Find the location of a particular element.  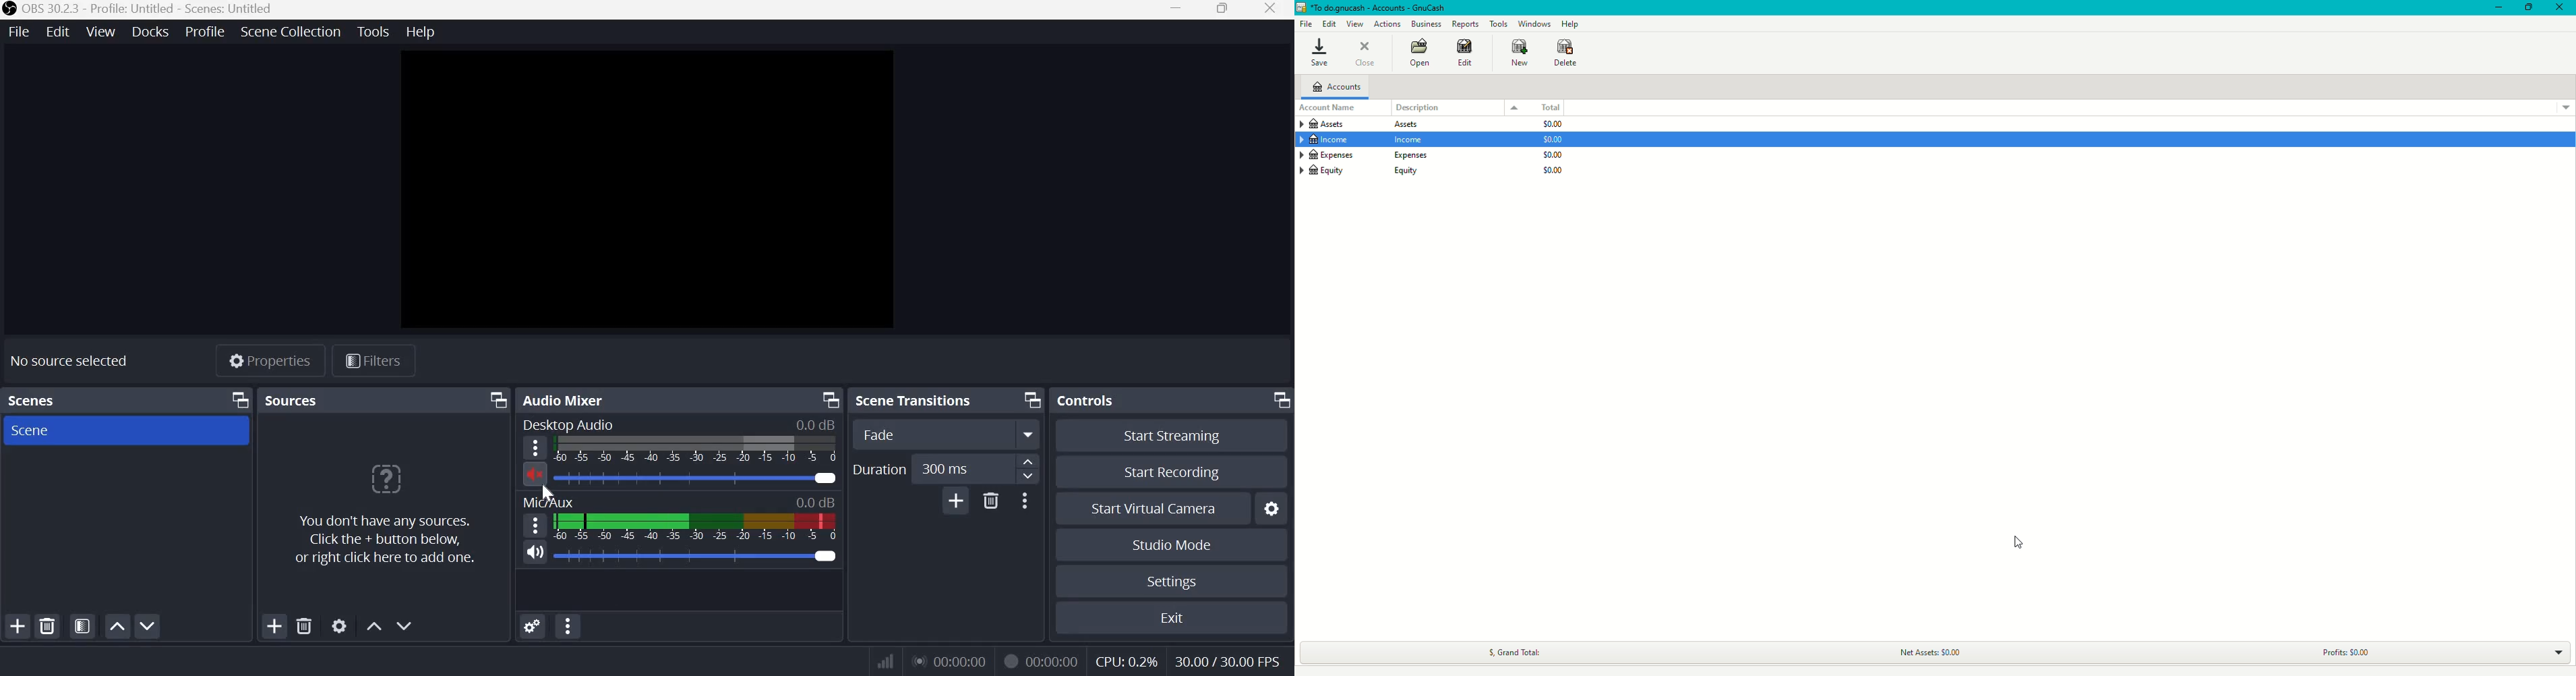

CPU Usage is located at coordinates (1126, 659).